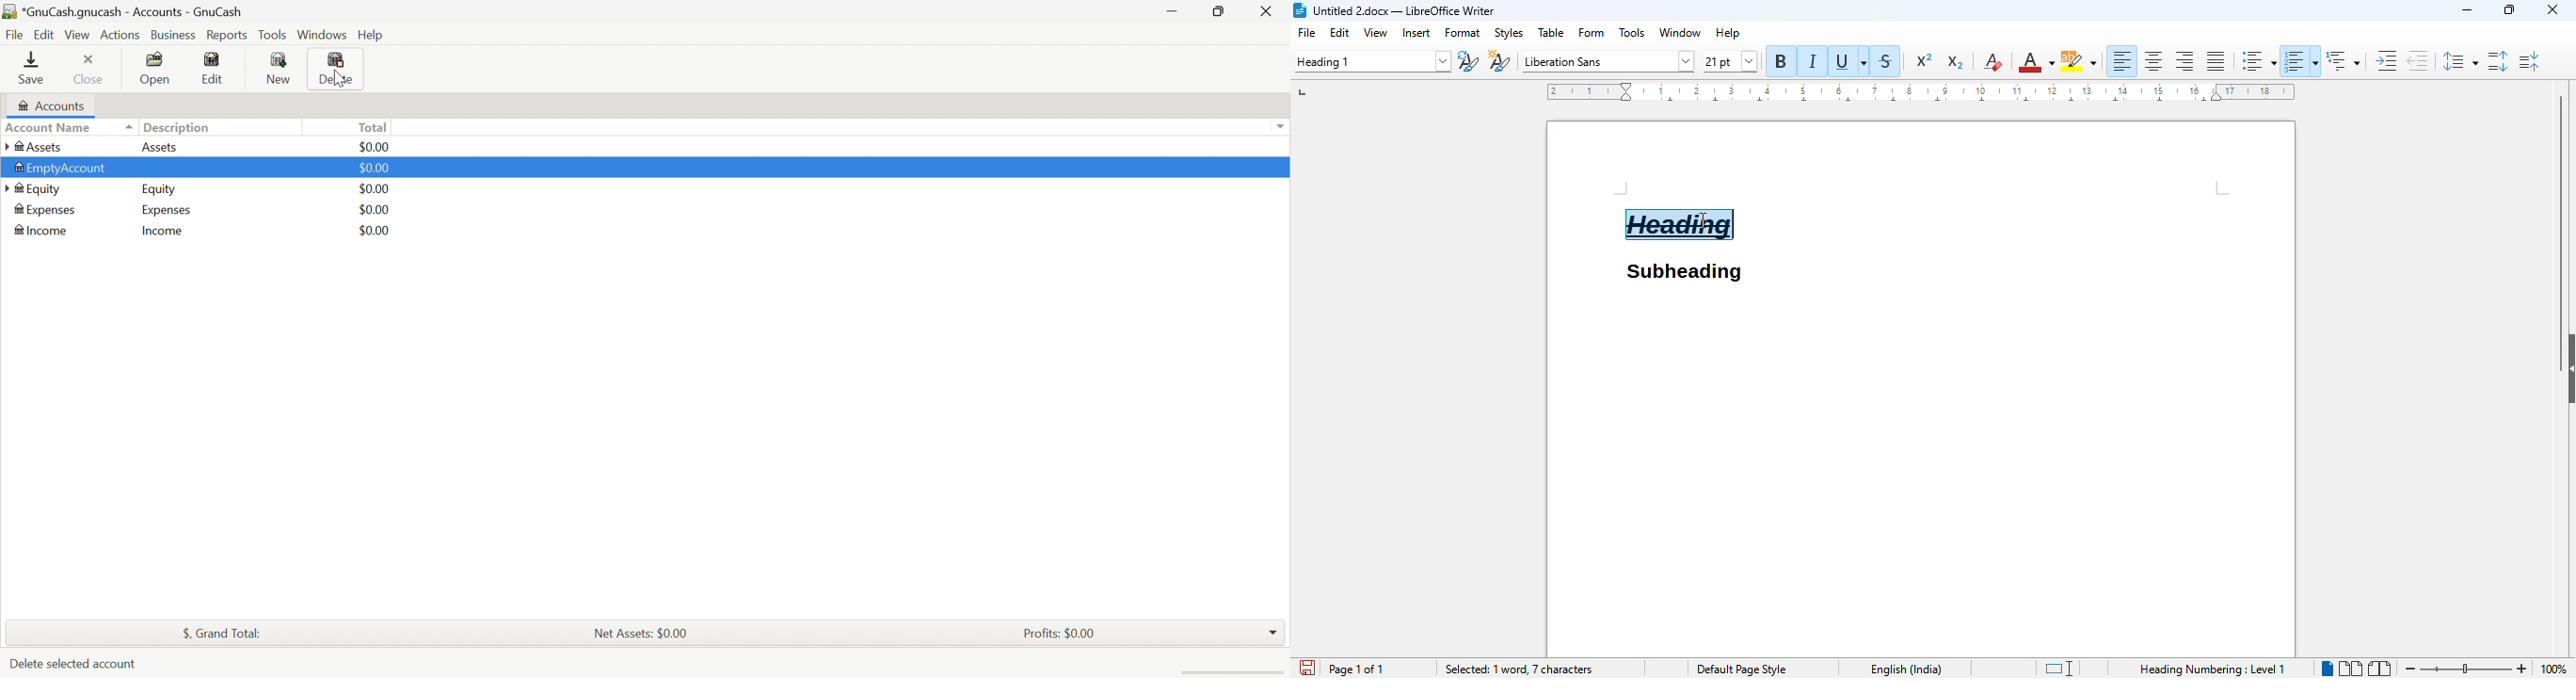  I want to click on font color, so click(2035, 62).